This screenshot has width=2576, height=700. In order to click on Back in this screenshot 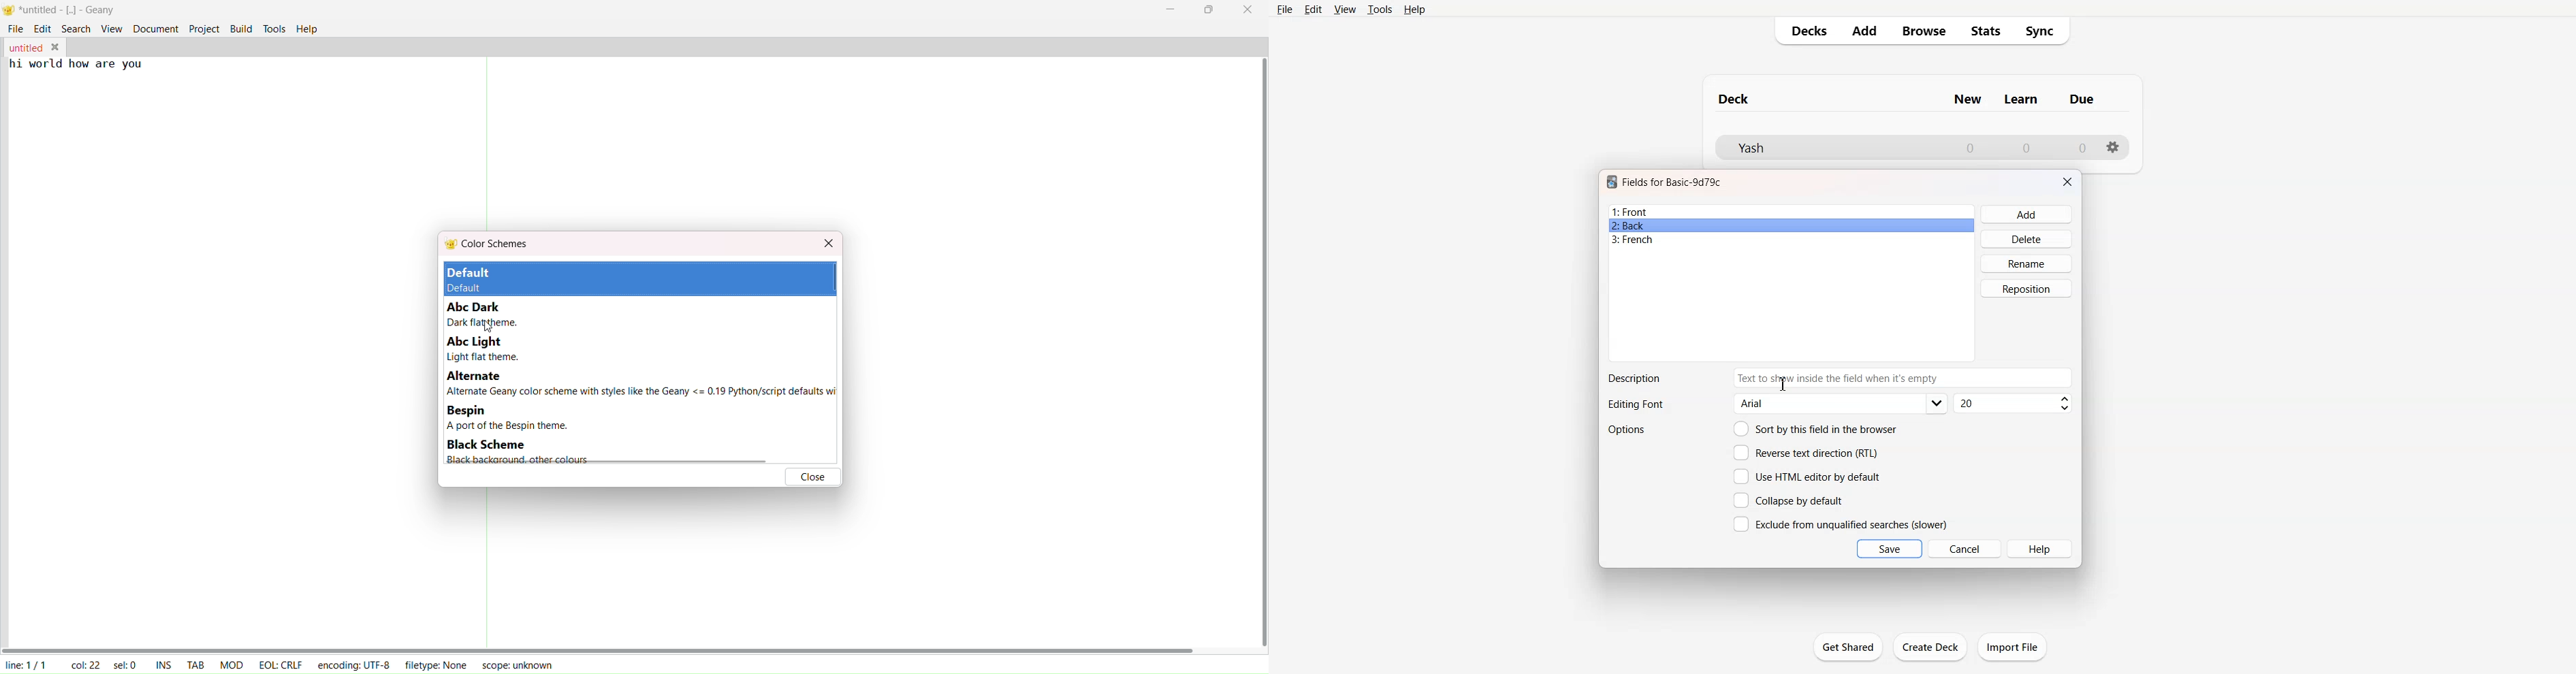, I will do `click(1791, 225)`.